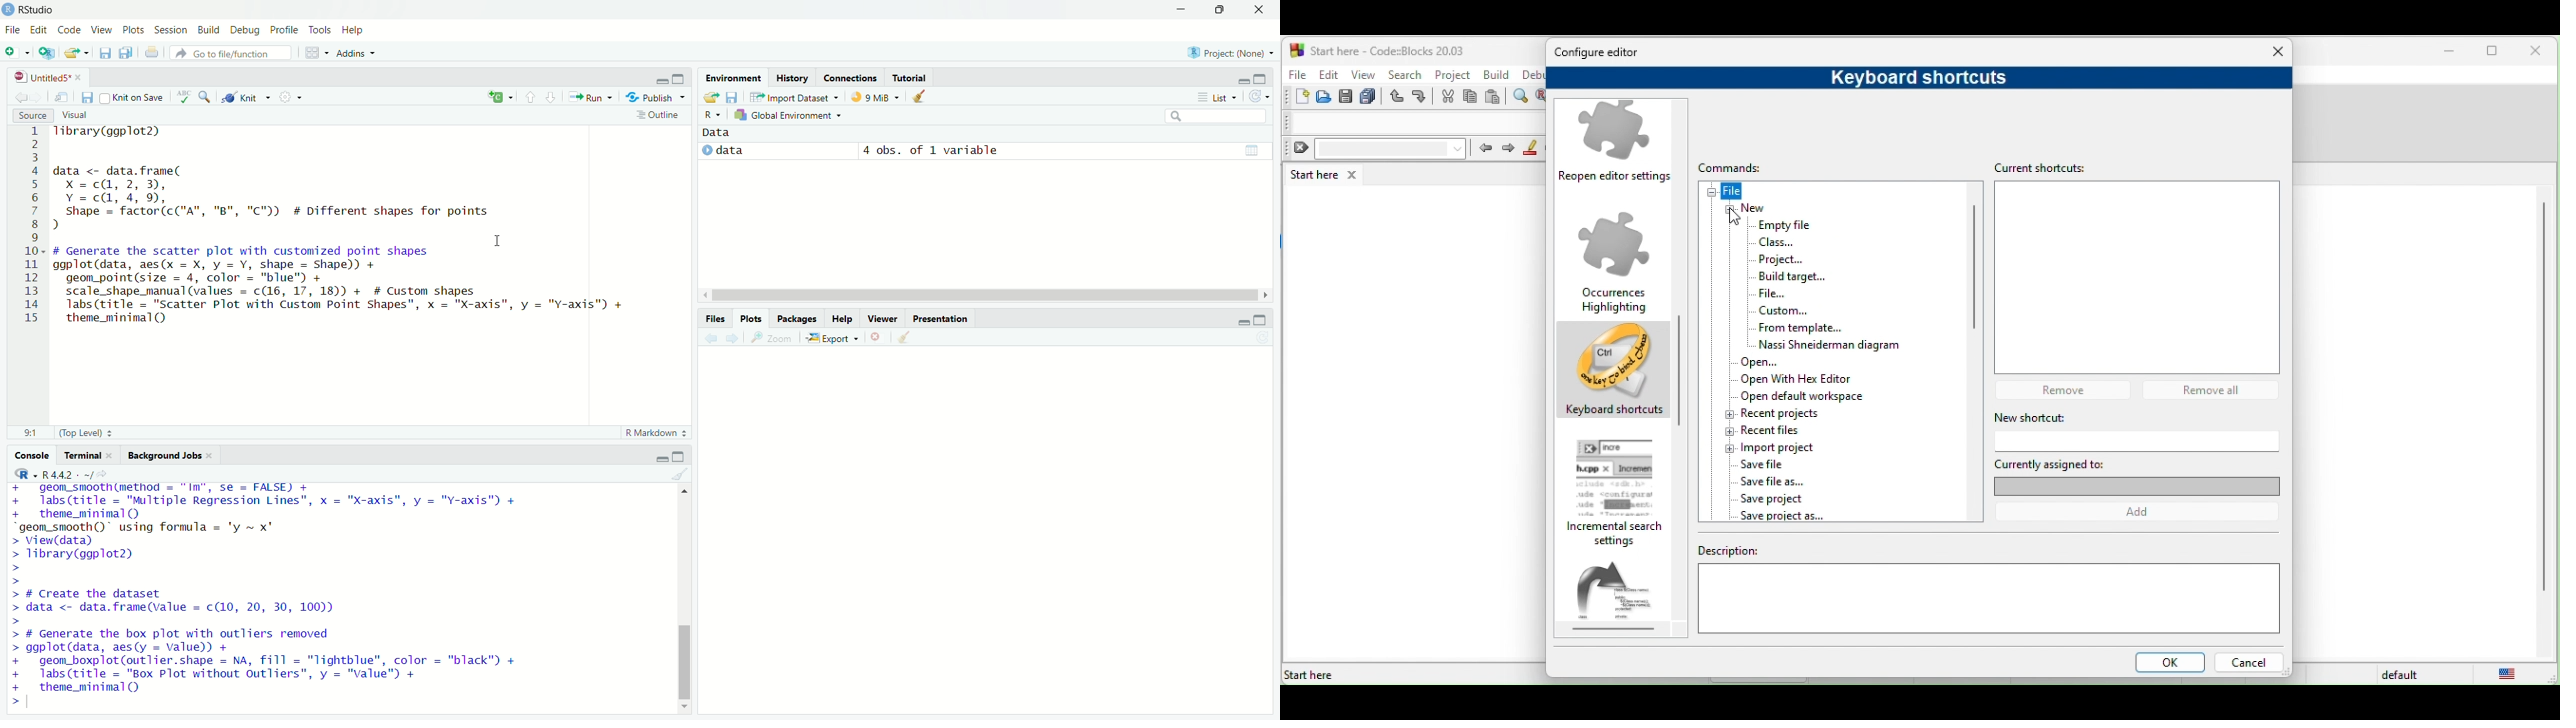 This screenshot has height=728, width=2576. I want to click on Global Environment, so click(788, 116).